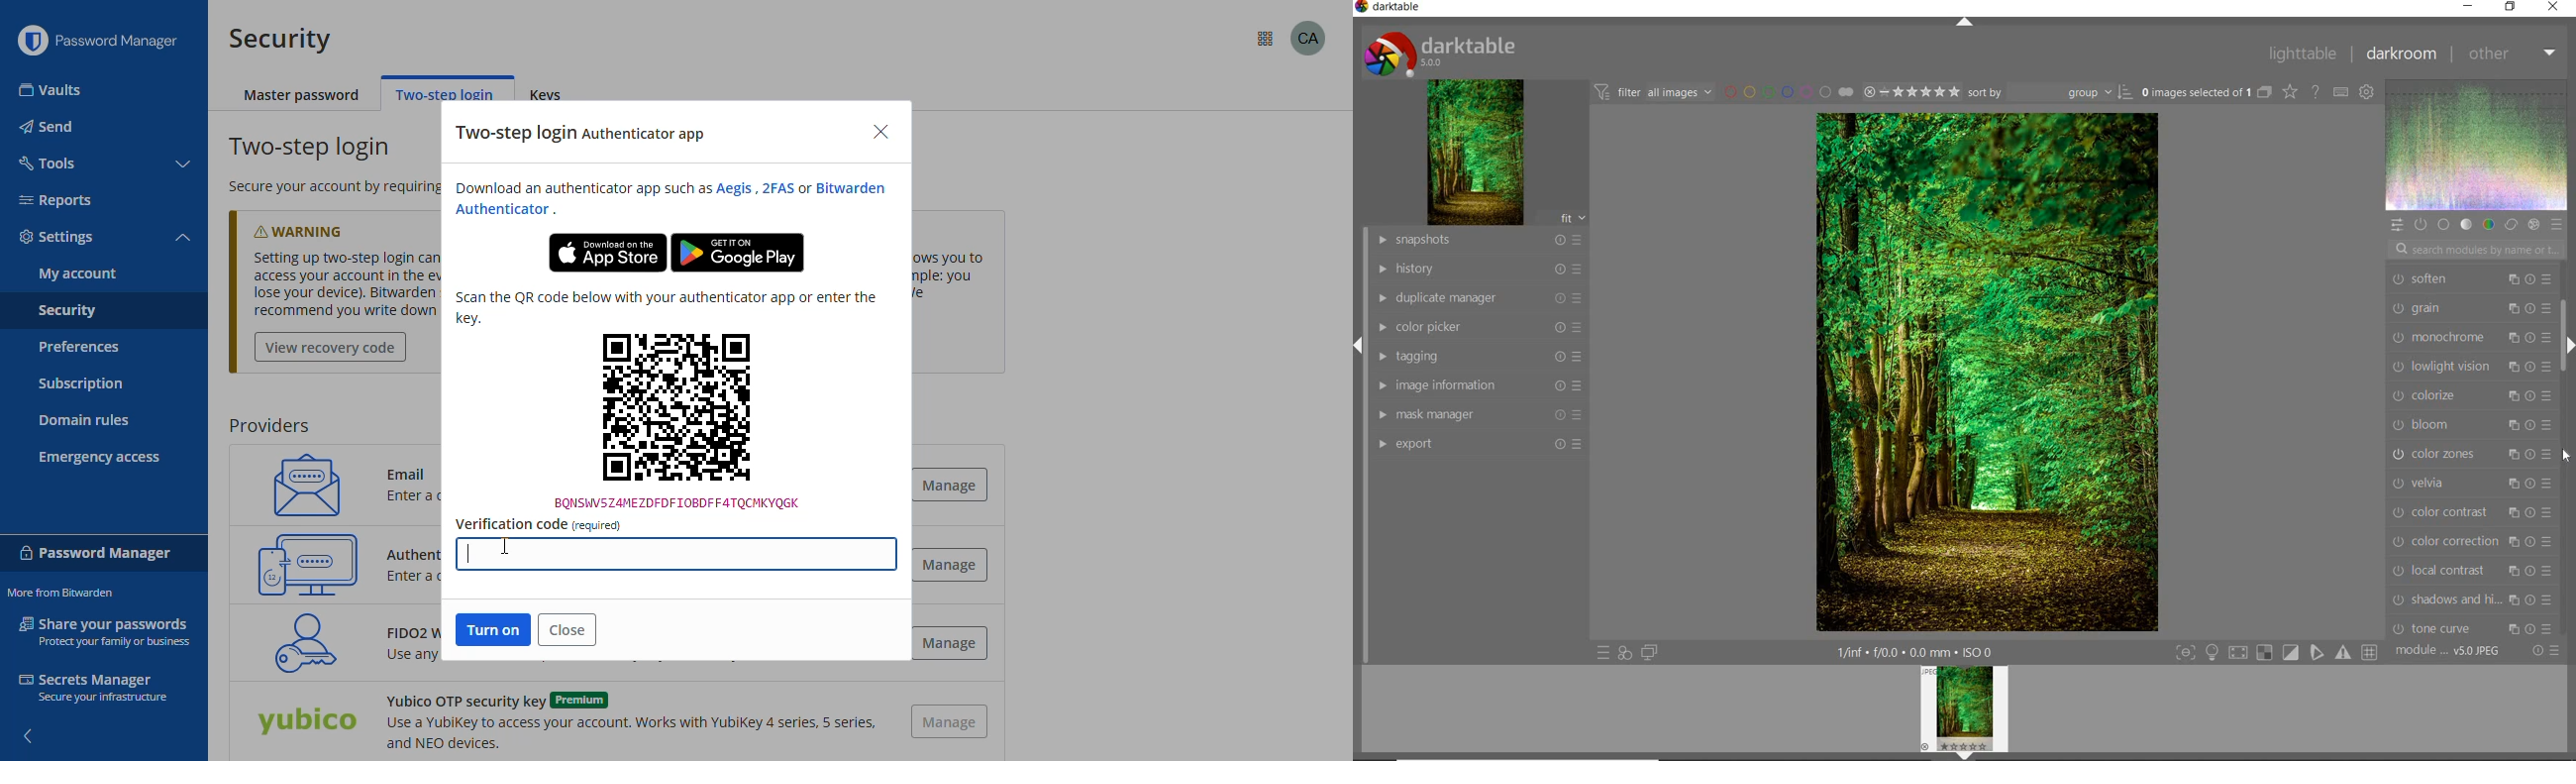 This screenshot has height=784, width=2576. I want to click on DEFINE KEYBOARD SHOTCUT, so click(2342, 91).